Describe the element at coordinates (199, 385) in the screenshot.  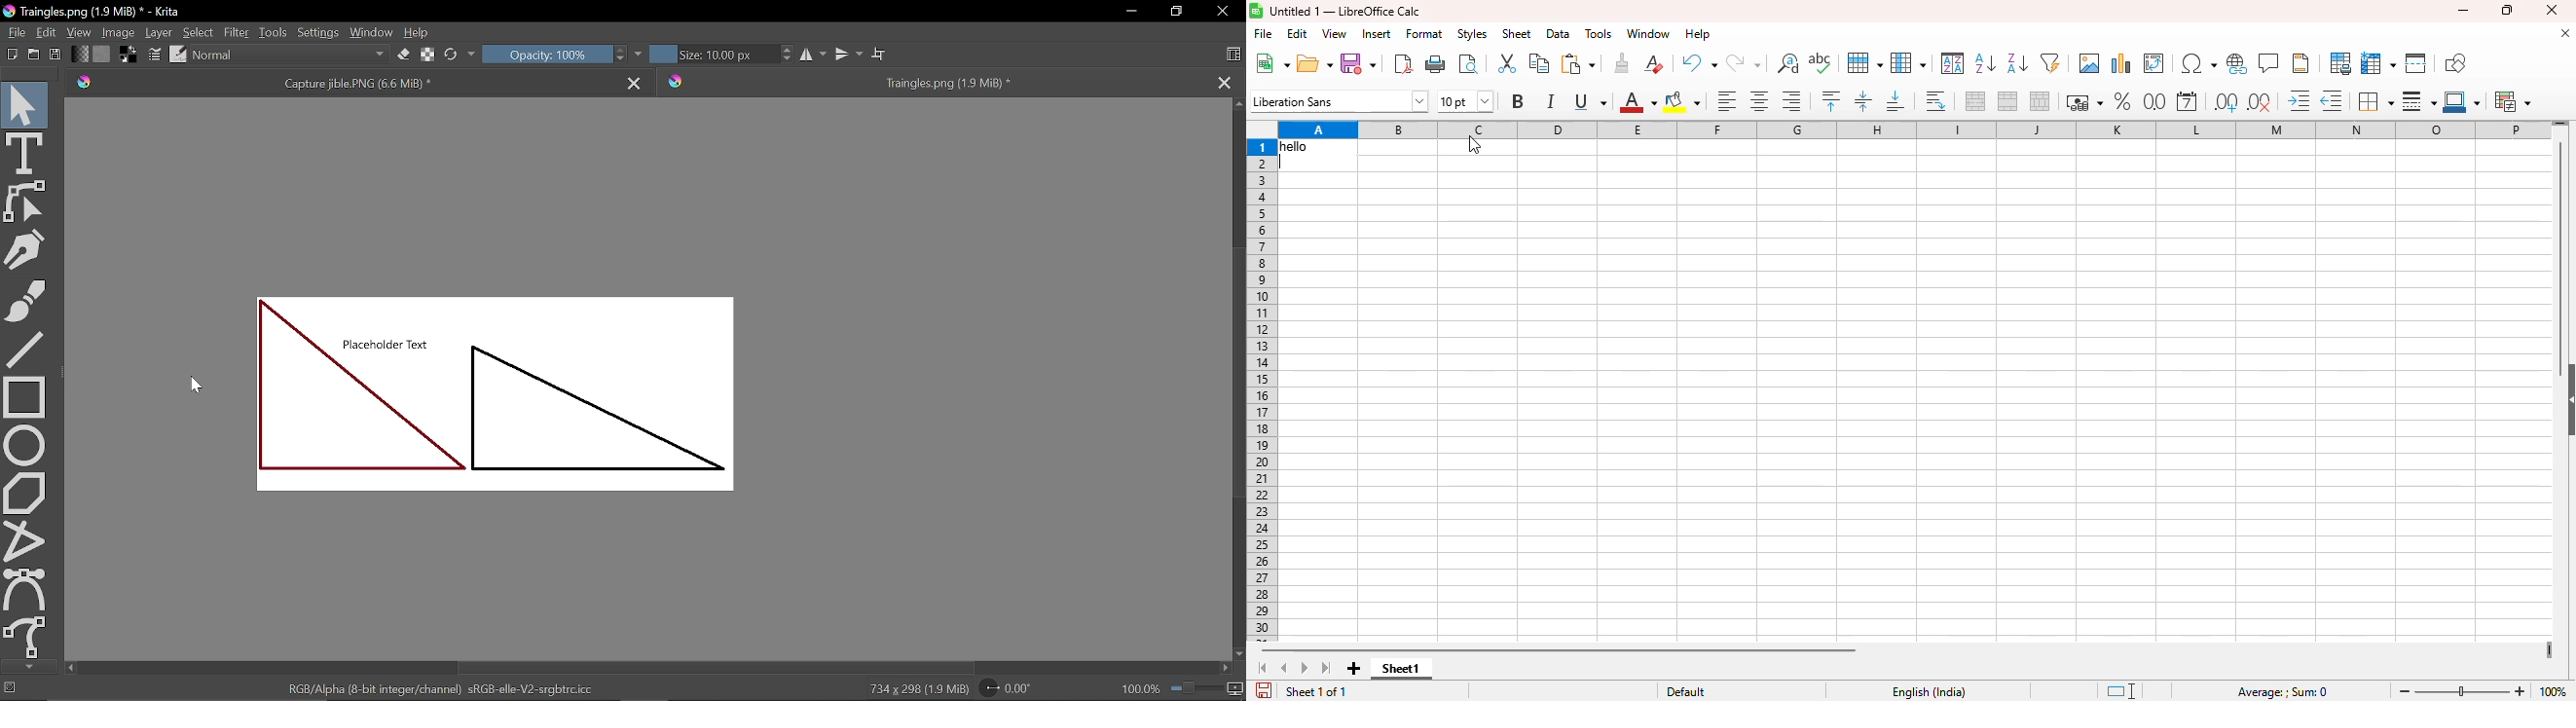
I see `cursor` at that location.